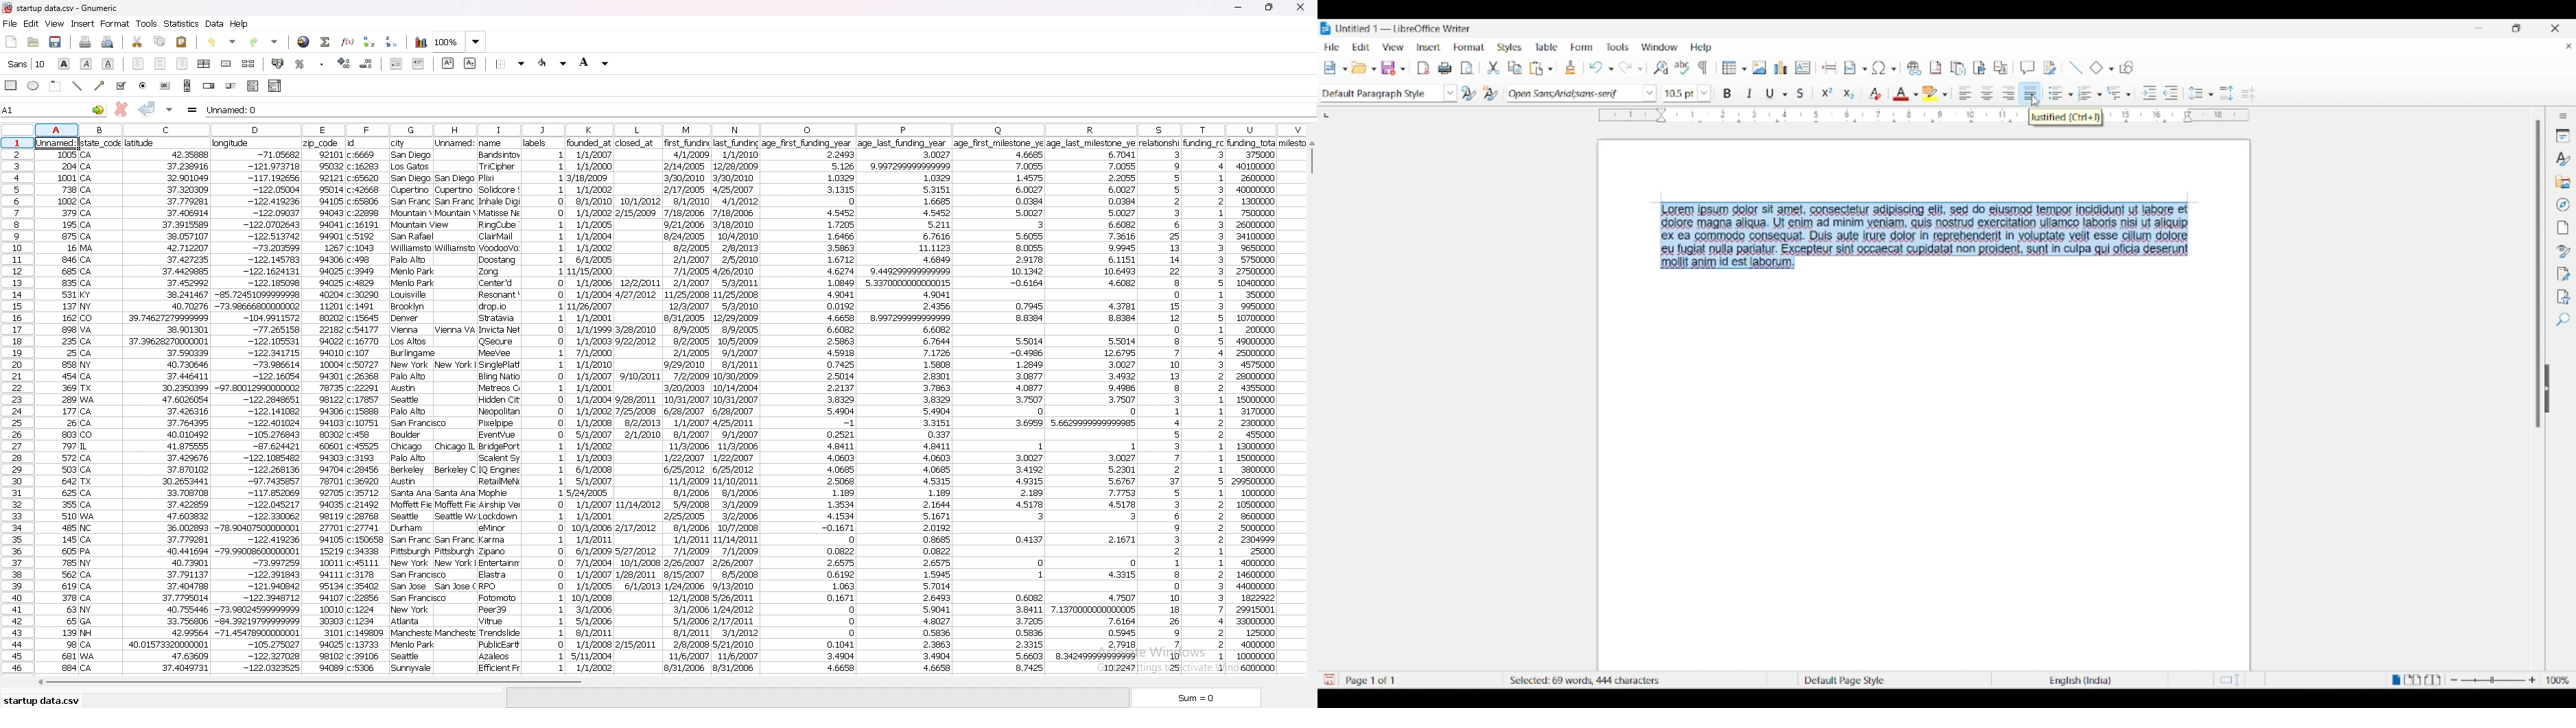 This screenshot has width=2576, height=728. I want to click on Strikethrough selected text, so click(1801, 92).